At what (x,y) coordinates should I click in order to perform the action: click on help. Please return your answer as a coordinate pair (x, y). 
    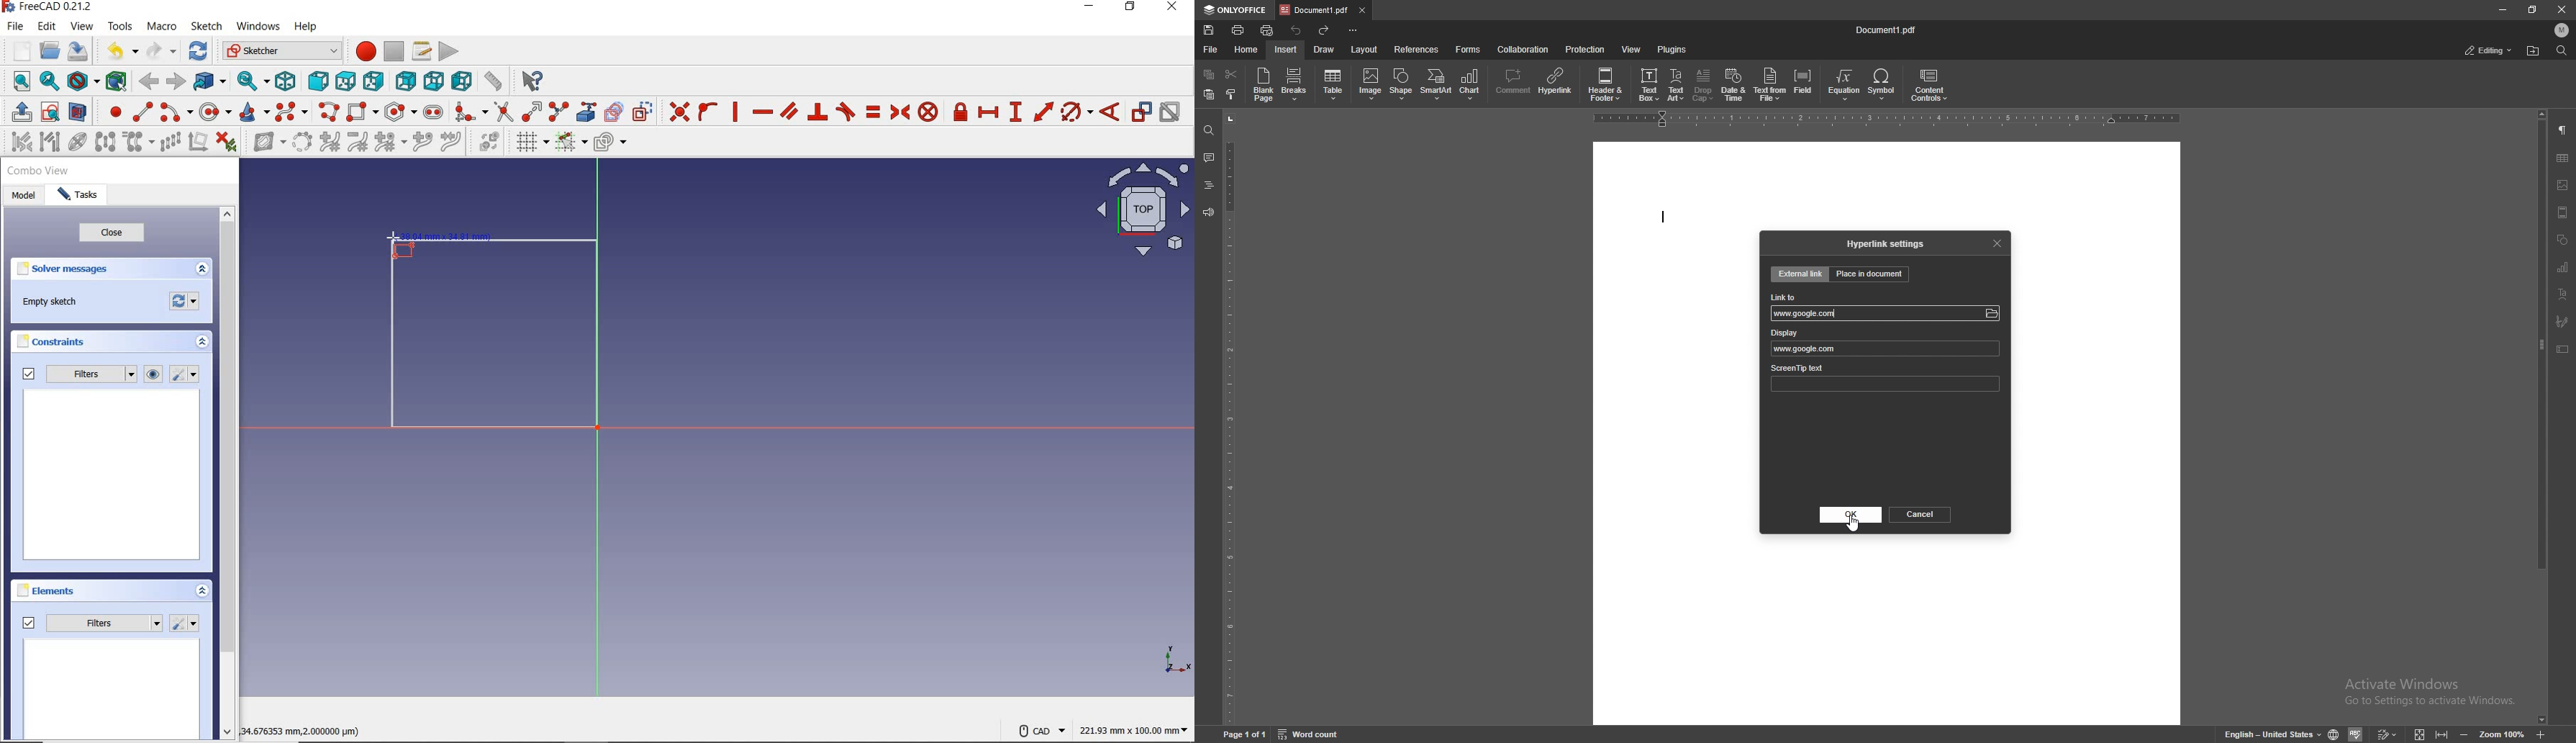
    Looking at the image, I should click on (308, 28).